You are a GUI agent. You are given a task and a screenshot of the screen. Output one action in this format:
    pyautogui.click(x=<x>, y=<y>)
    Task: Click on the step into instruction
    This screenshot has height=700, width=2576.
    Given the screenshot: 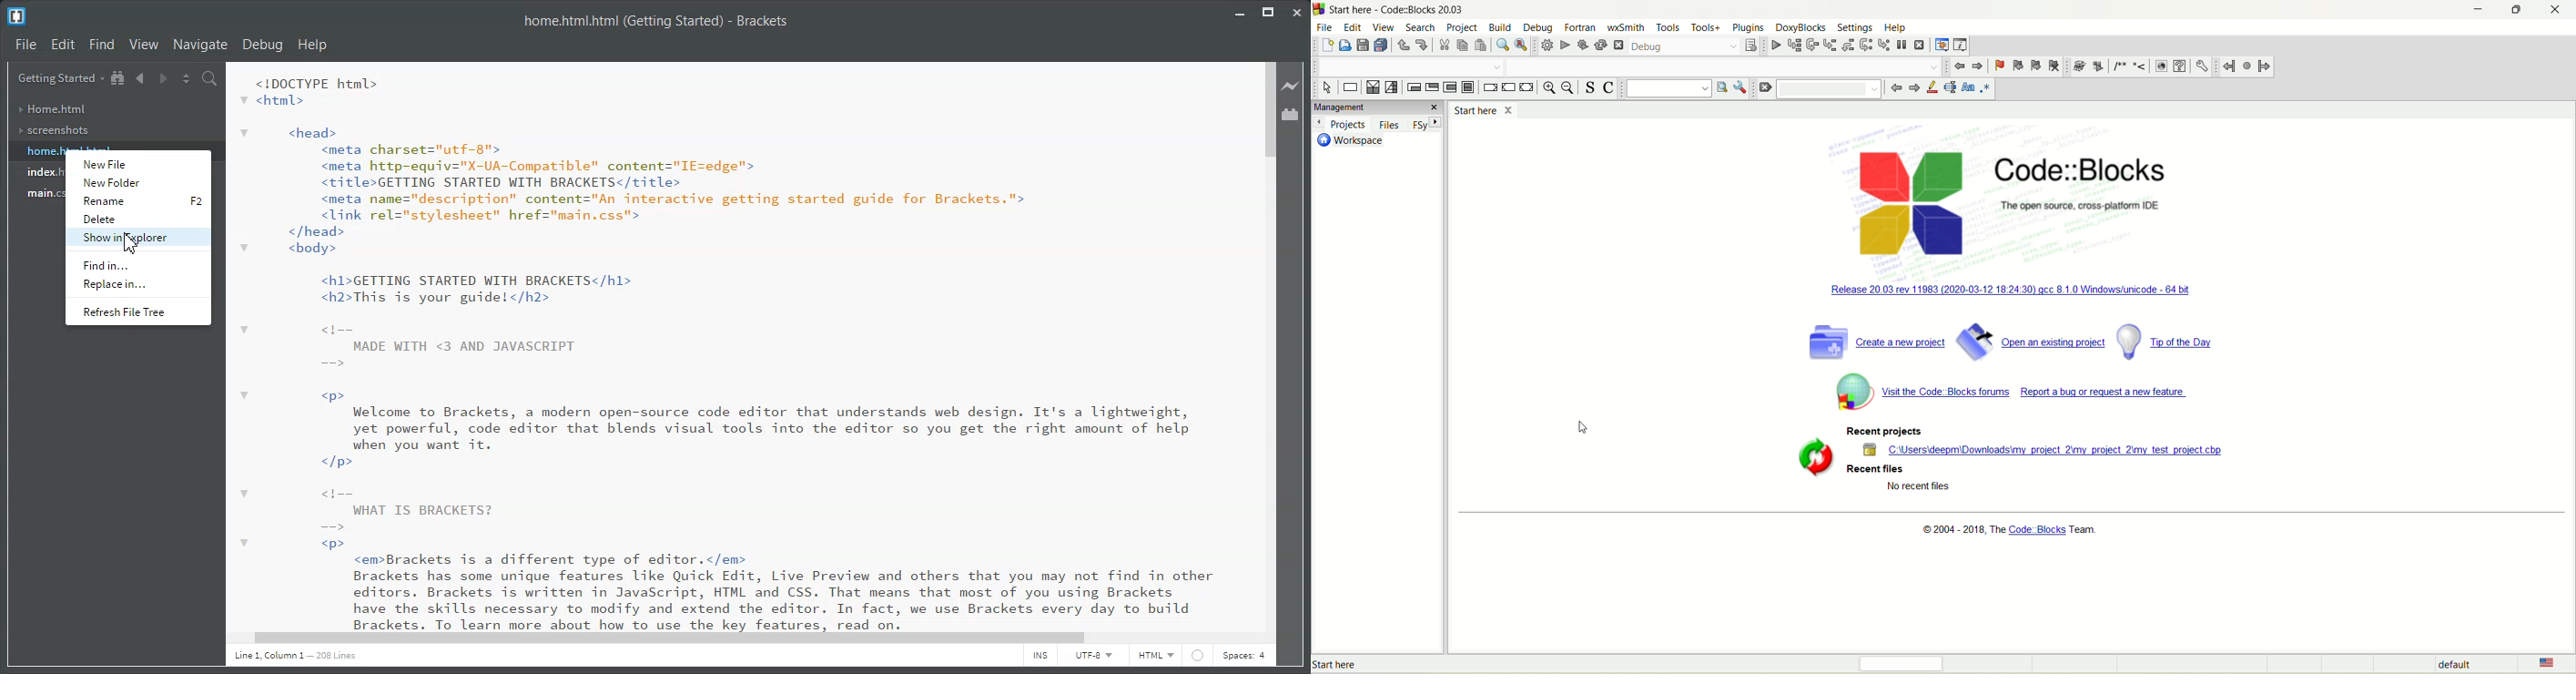 What is the action you would take?
    pyautogui.click(x=1885, y=44)
    